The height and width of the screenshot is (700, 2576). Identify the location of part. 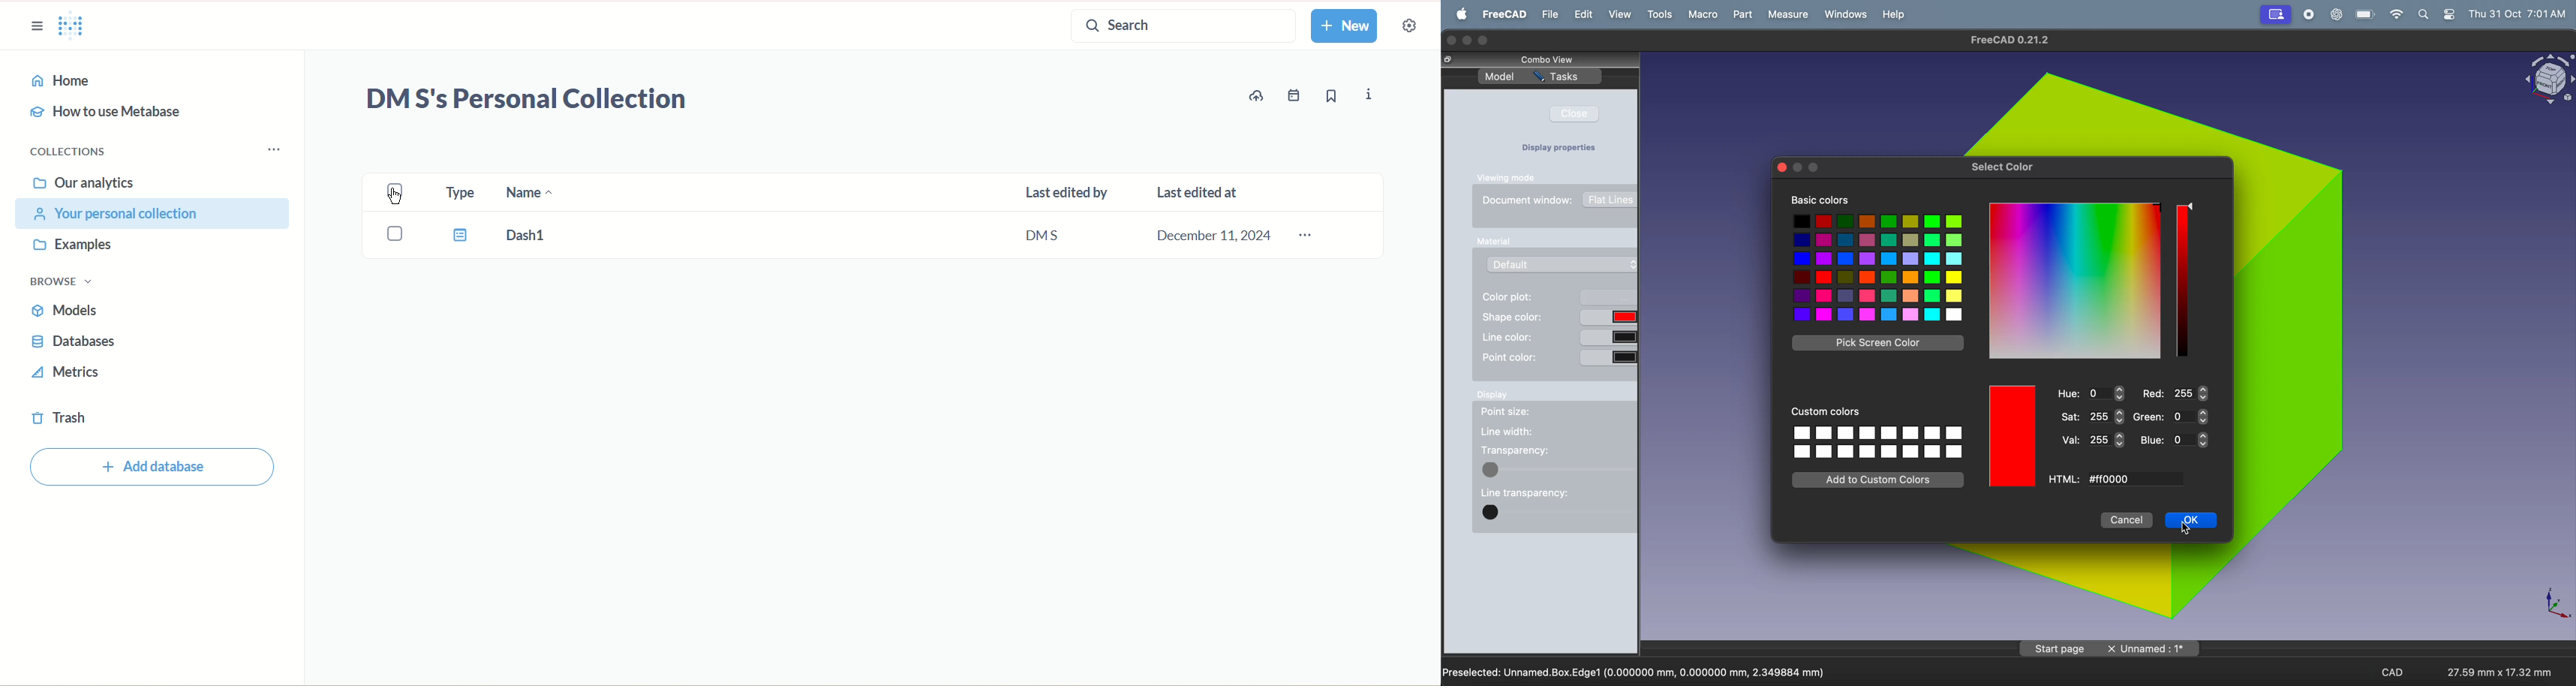
(1745, 15).